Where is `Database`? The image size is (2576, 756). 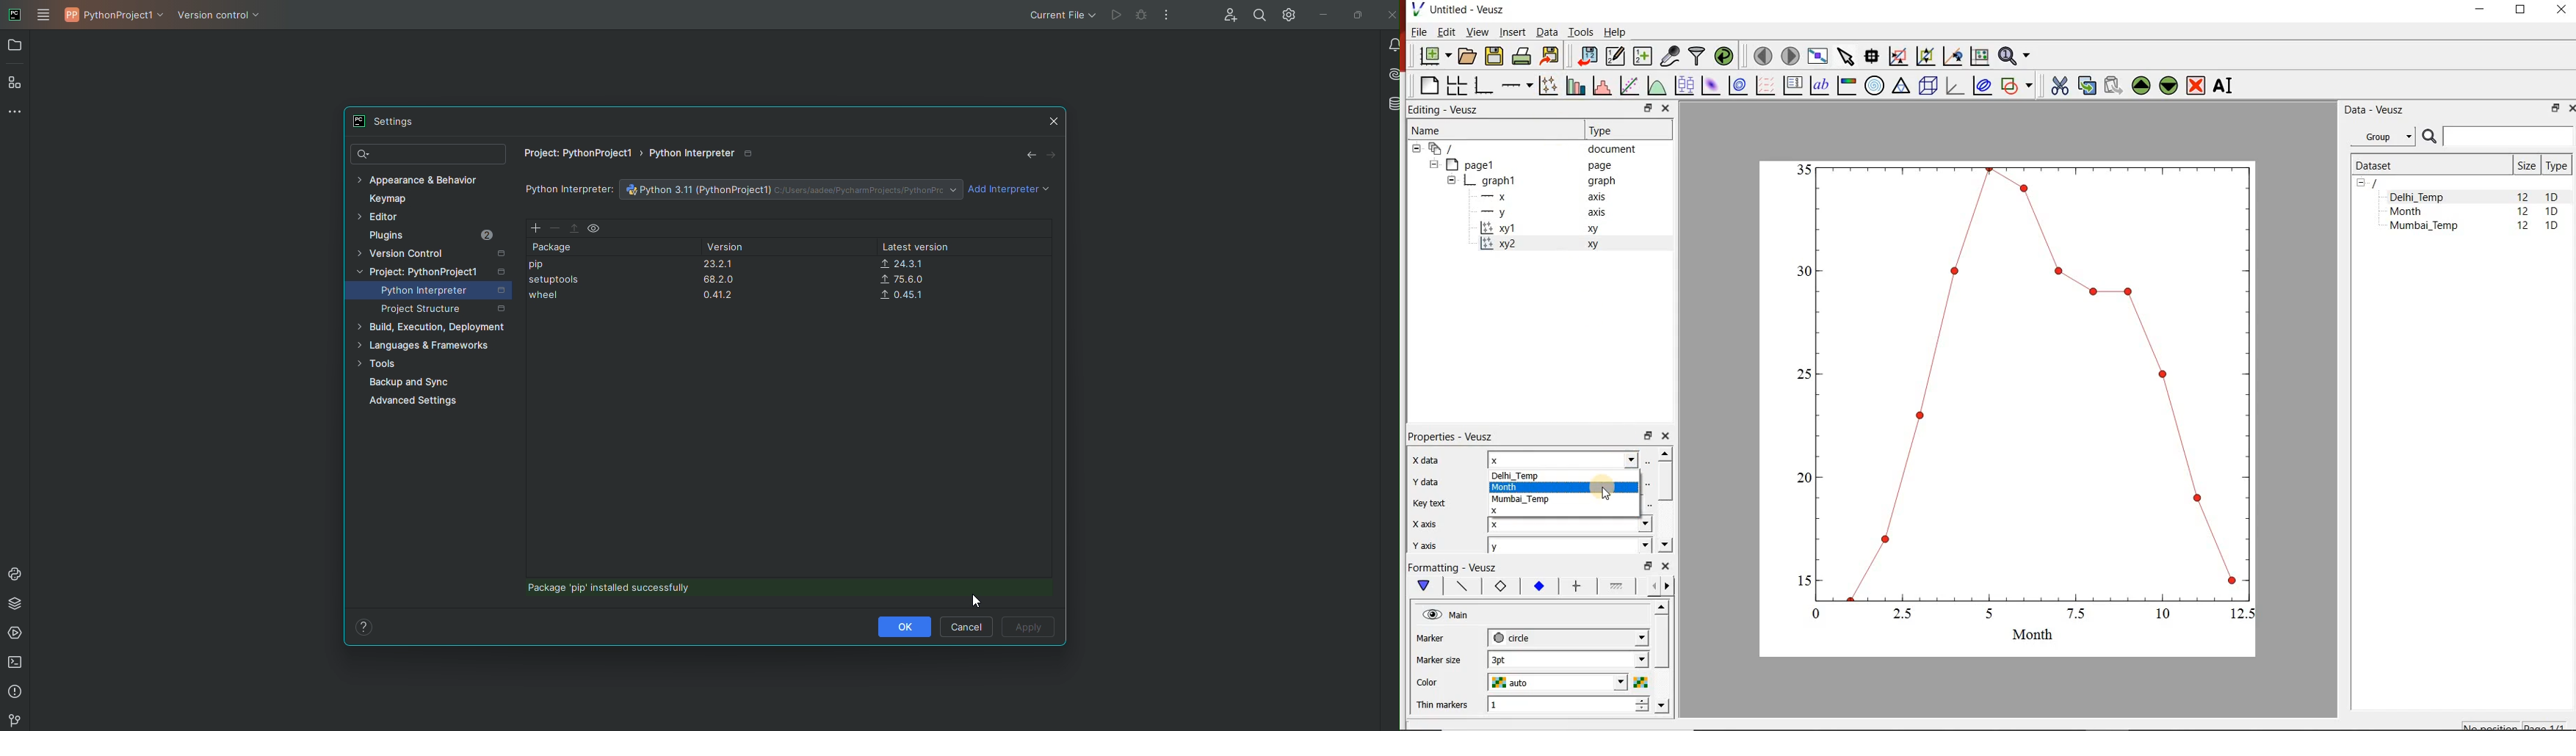 Database is located at coordinates (1390, 102).